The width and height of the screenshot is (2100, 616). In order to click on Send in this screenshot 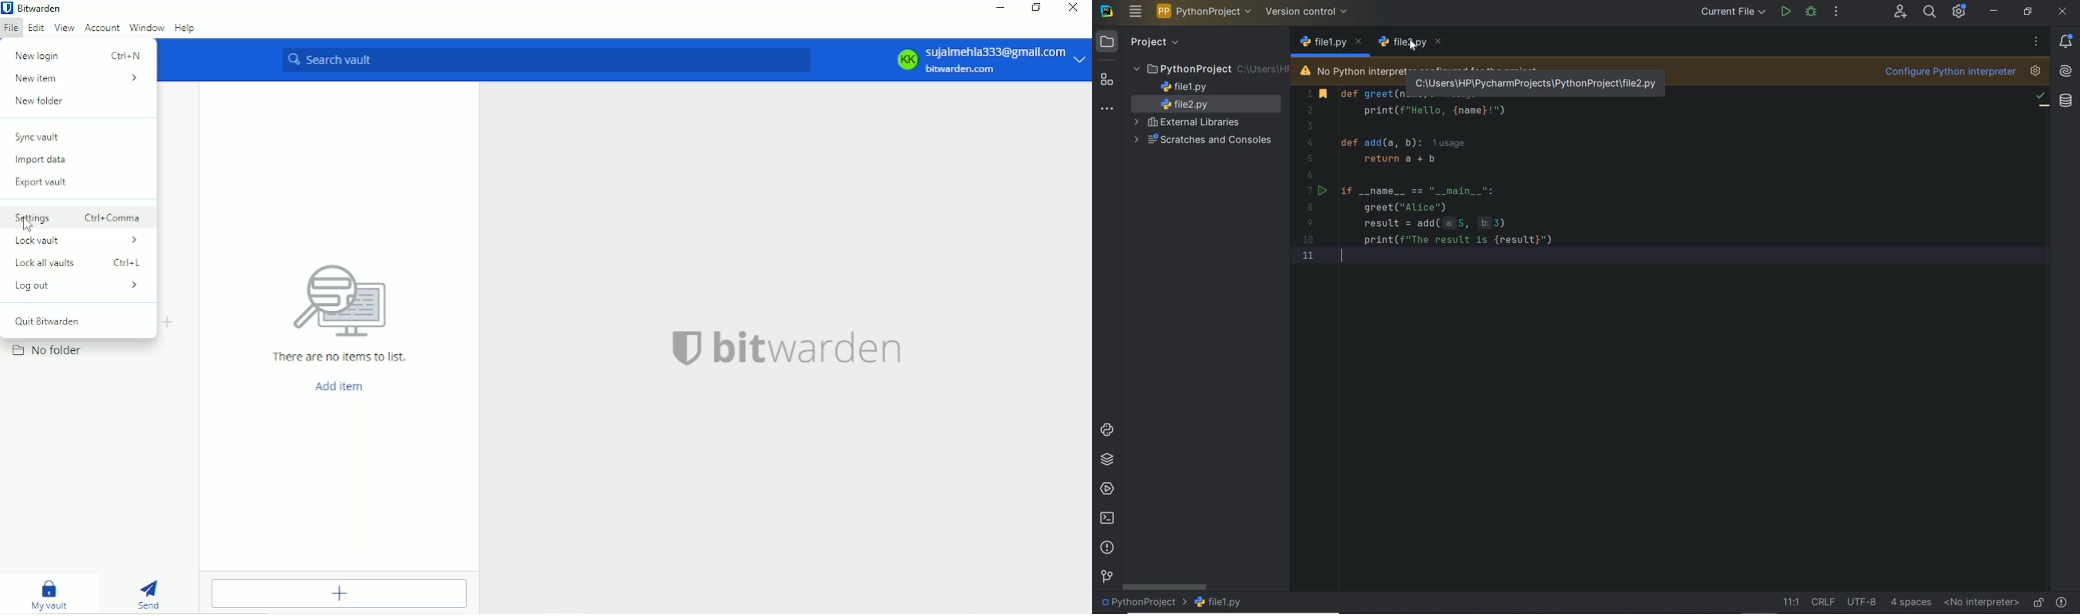, I will do `click(149, 594)`.